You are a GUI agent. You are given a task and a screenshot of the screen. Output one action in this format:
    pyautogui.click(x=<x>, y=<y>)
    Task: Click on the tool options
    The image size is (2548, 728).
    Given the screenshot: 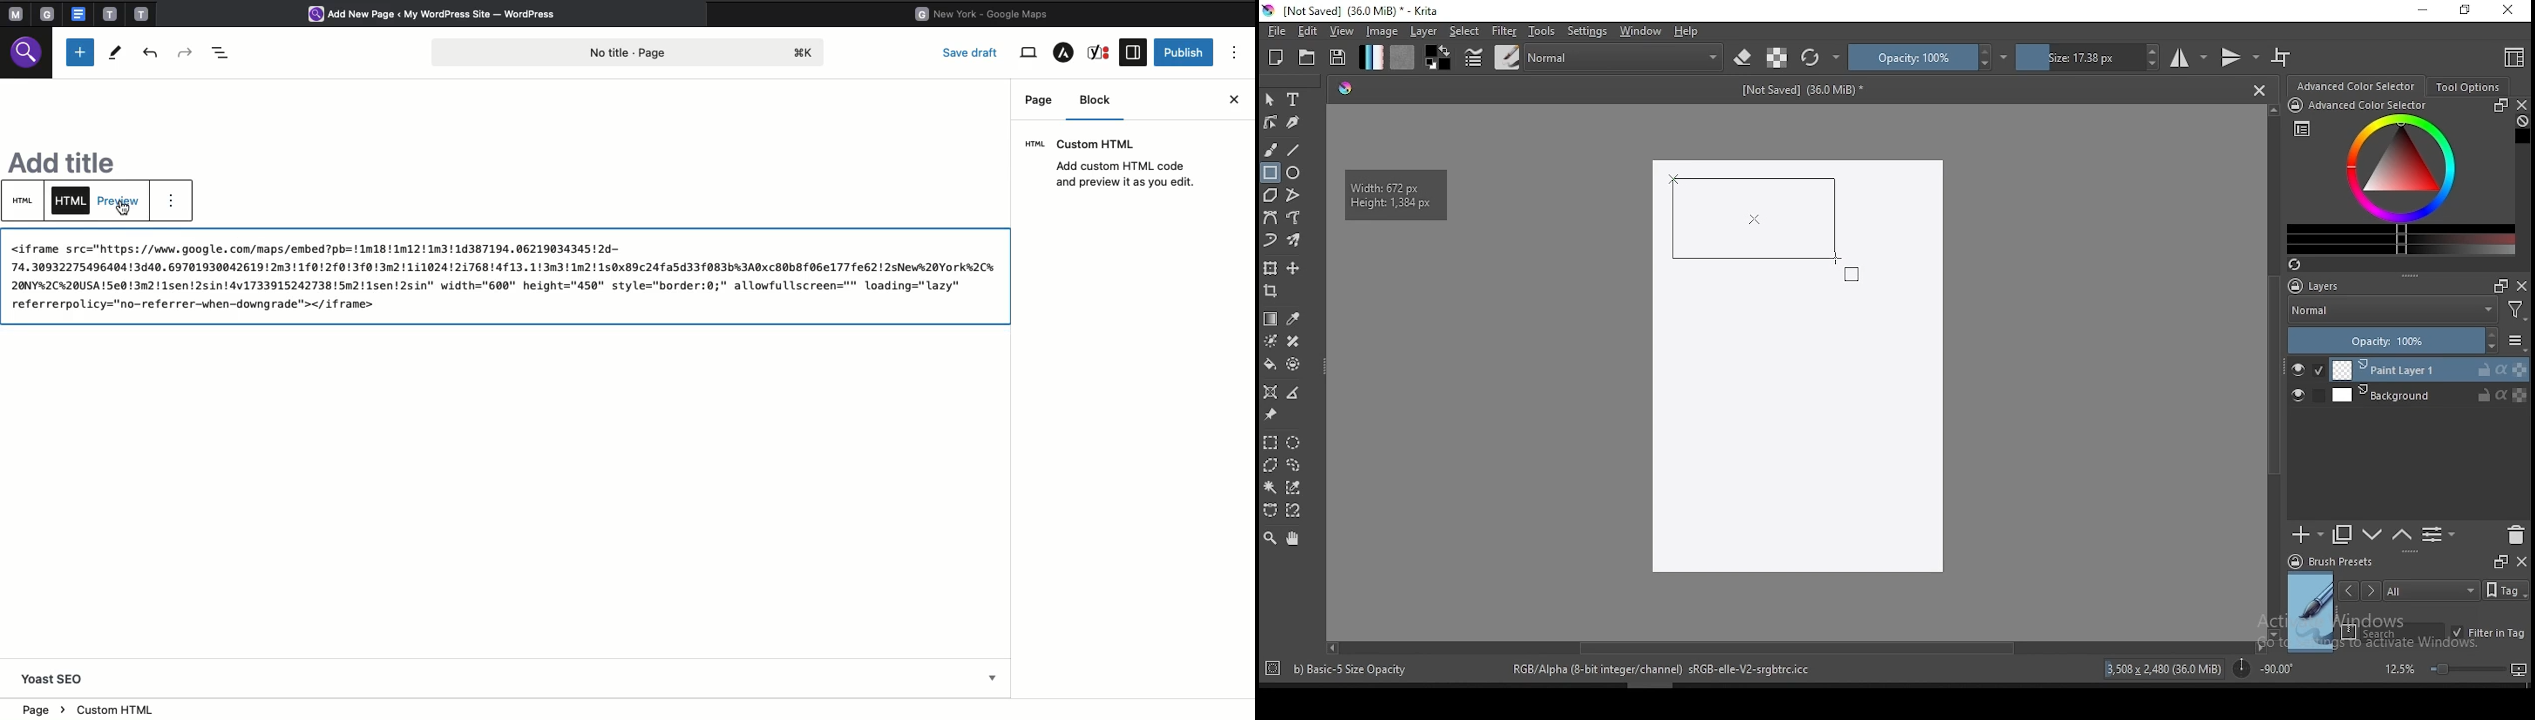 What is the action you would take?
    pyautogui.click(x=2469, y=87)
    